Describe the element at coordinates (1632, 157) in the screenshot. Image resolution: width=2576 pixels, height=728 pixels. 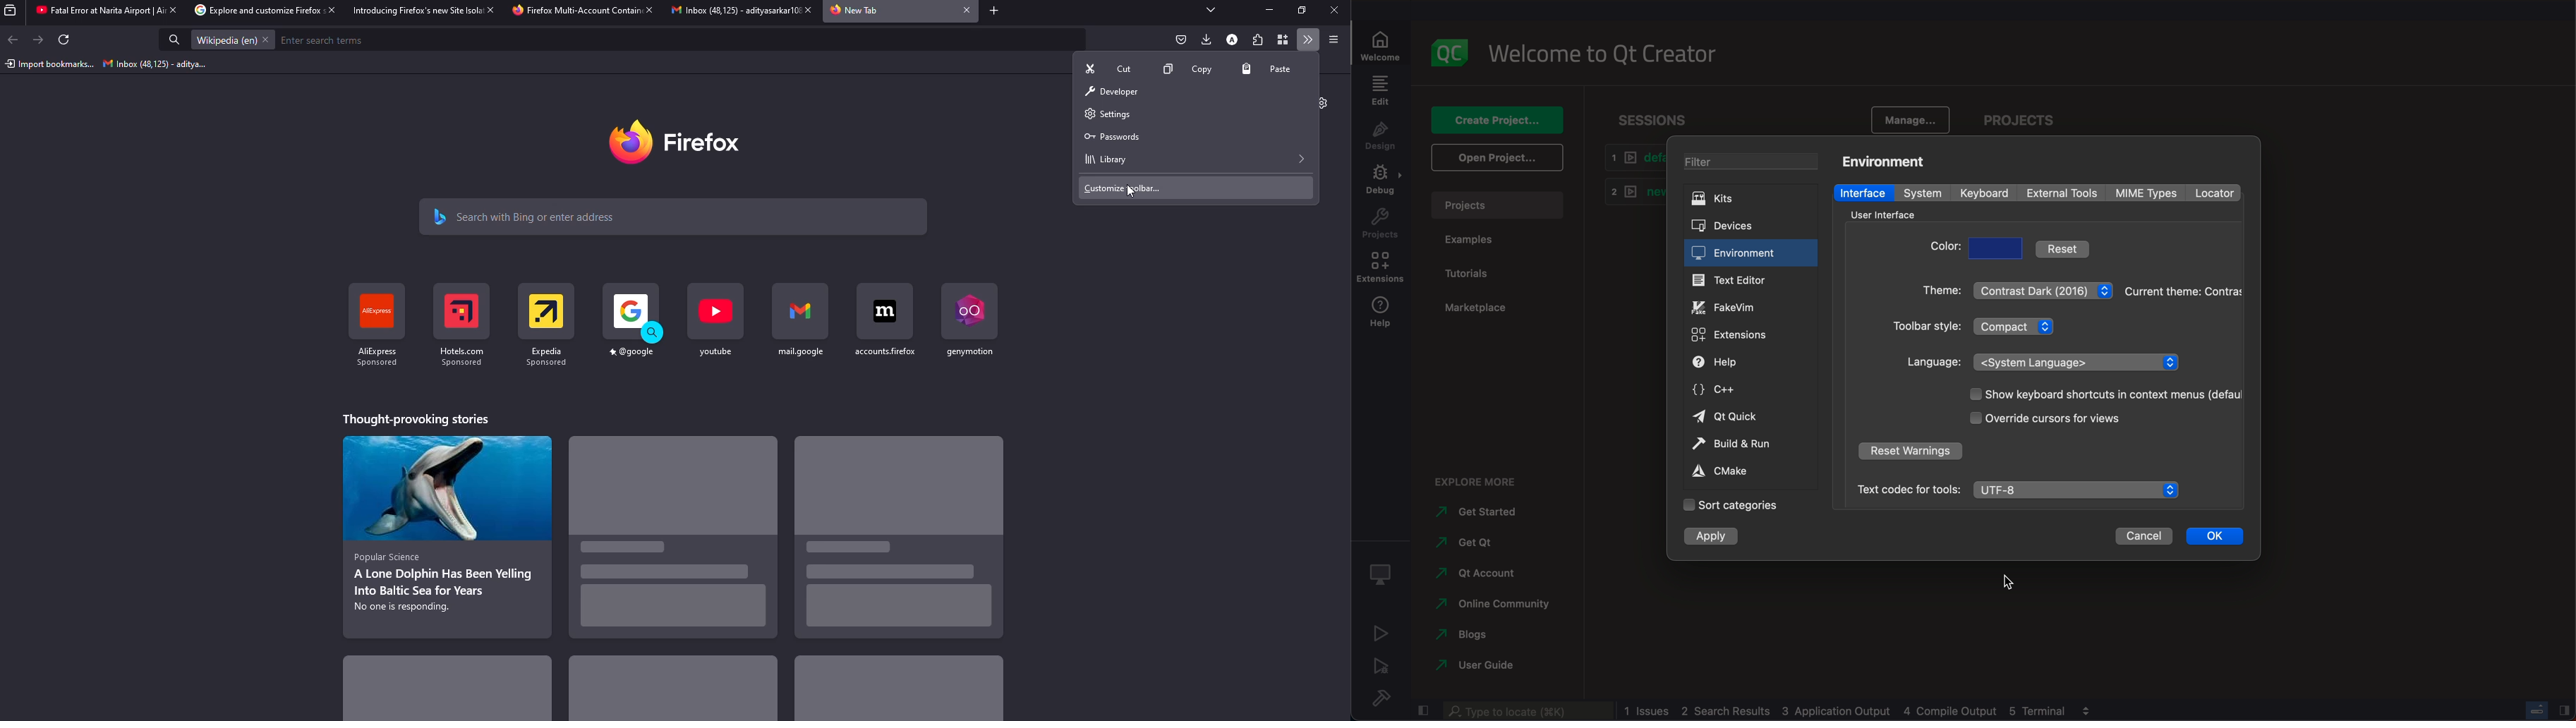
I see `1` at that location.